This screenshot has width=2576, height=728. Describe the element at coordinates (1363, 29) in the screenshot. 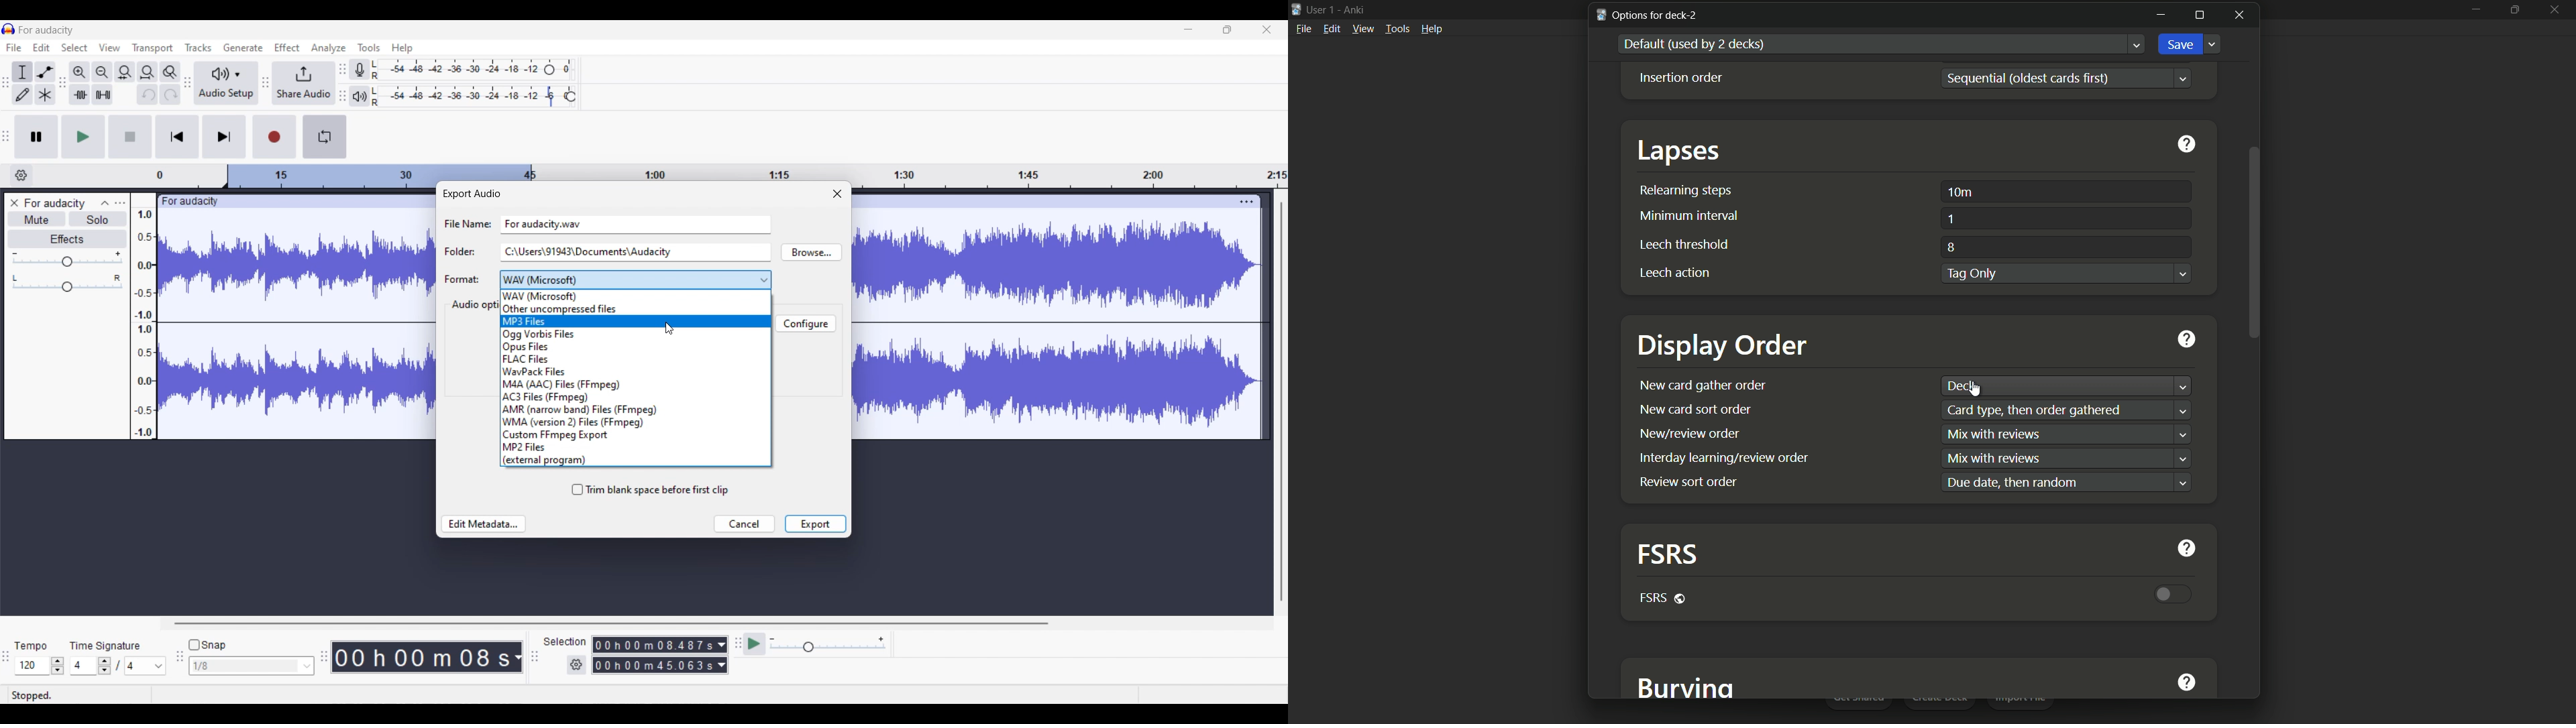

I see `view menu` at that location.